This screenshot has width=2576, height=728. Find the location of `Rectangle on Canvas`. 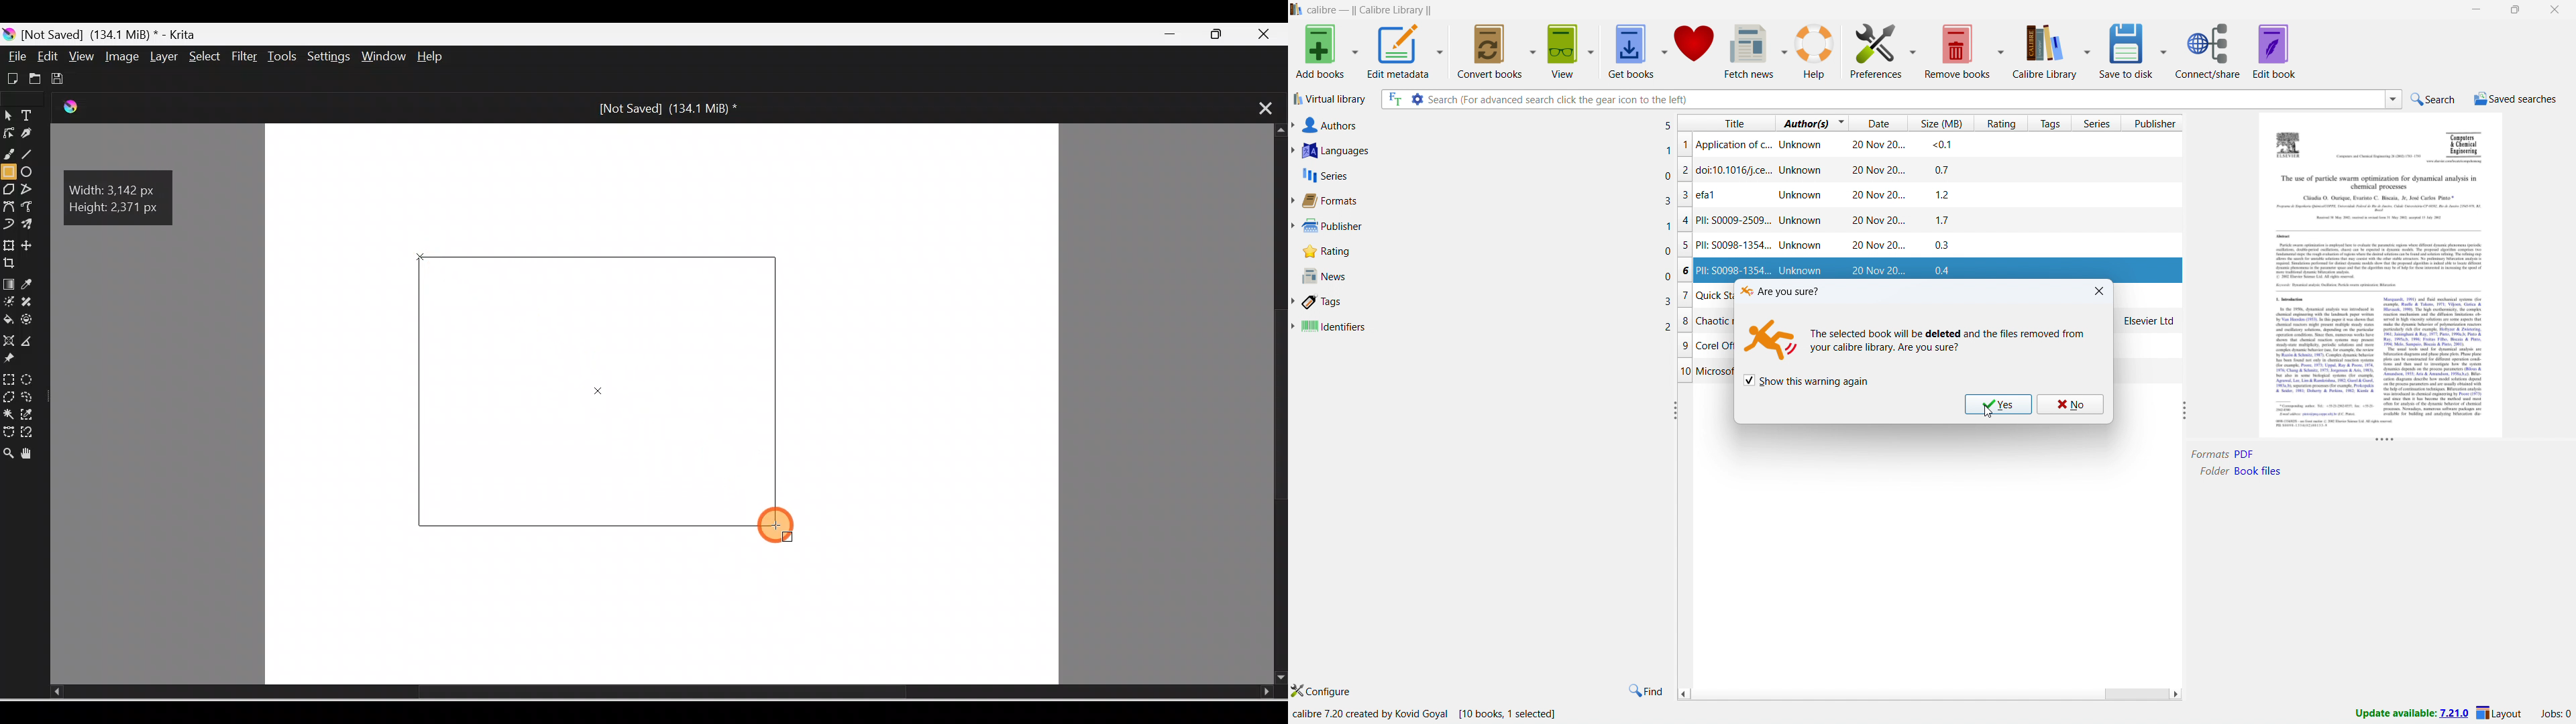

Rectangle on Canvas is located at coordinates (600, 389).